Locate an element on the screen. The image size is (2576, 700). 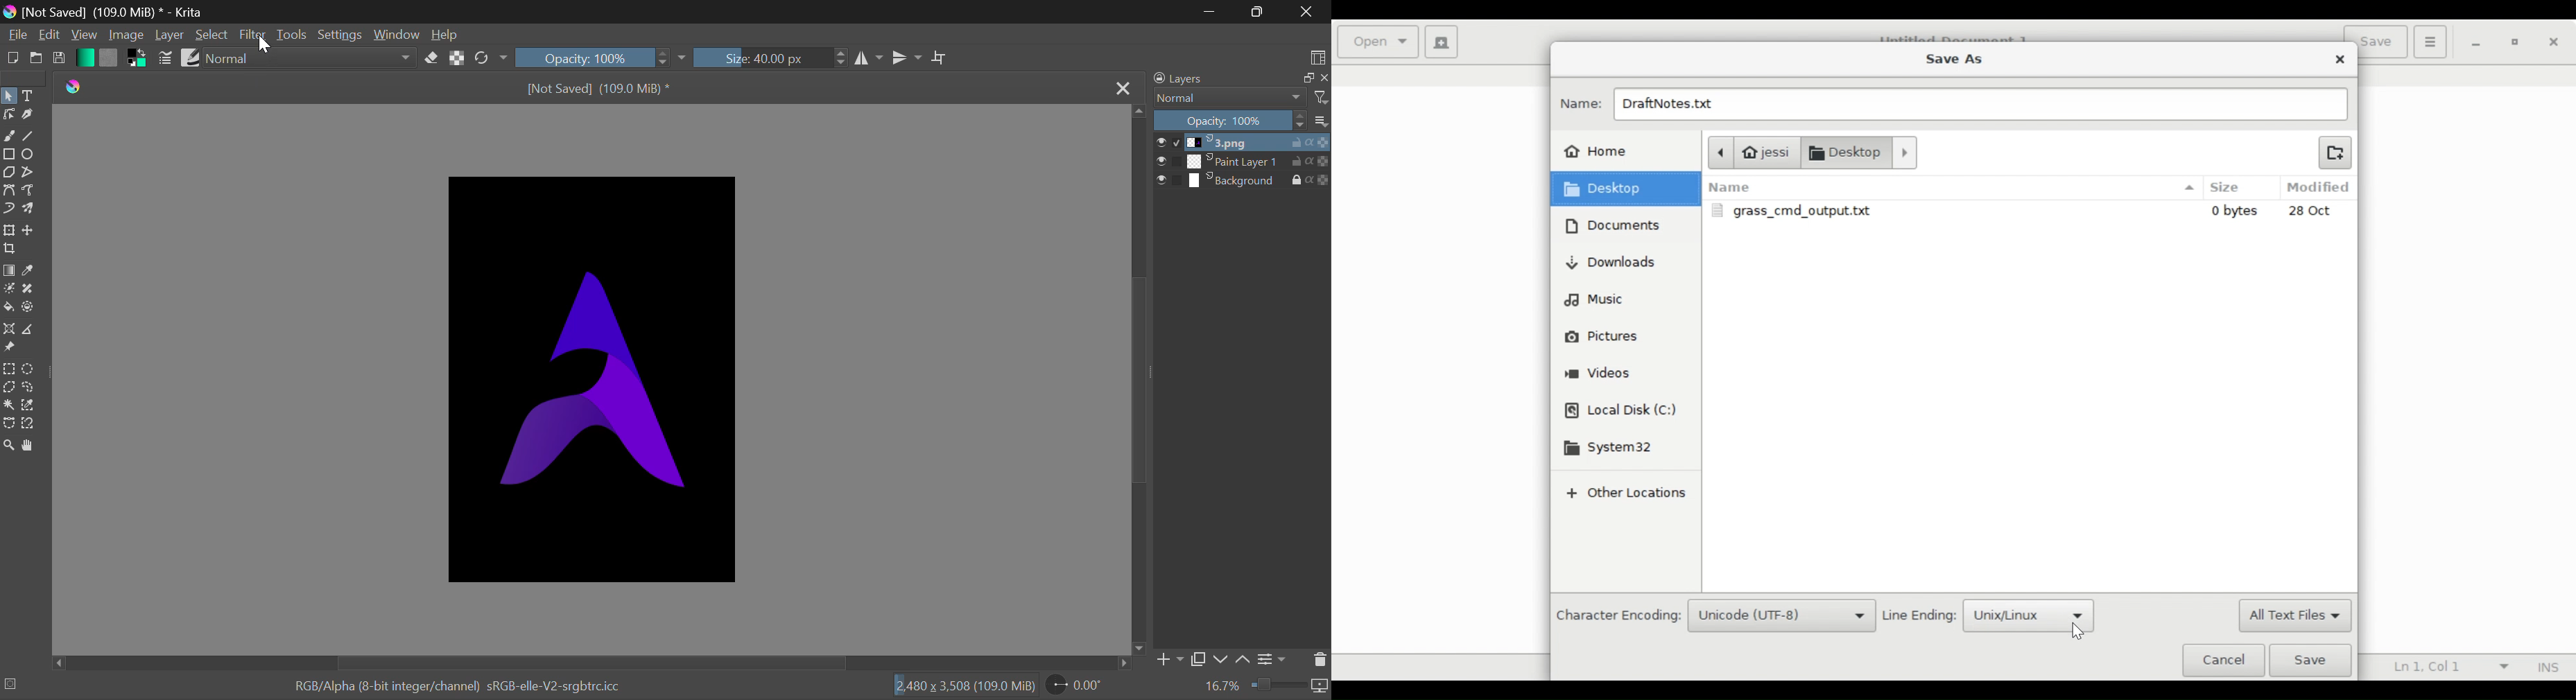
Ln 1, Col 1 is located at coordinates (2447, 668).